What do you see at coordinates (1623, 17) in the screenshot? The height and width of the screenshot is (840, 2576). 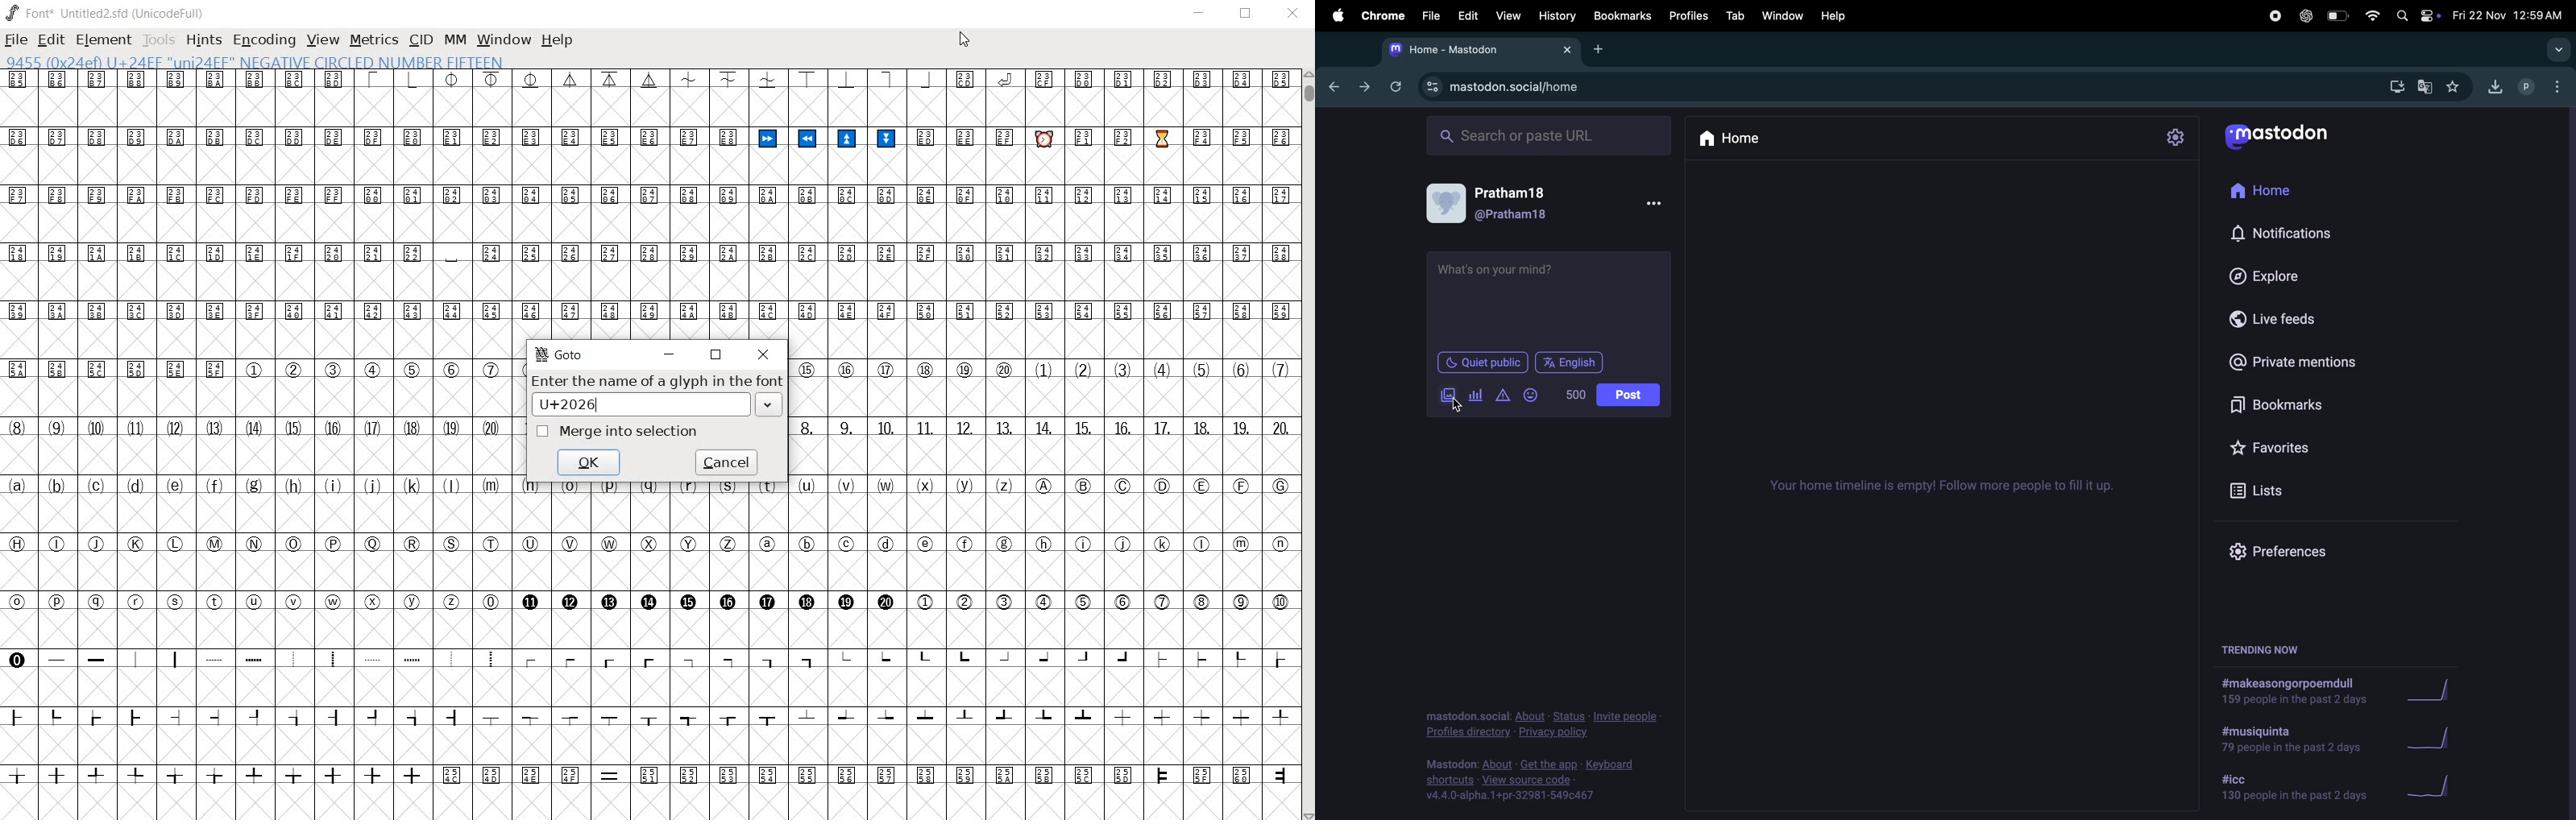 I see `book marks` at bounding box center [1623, 17].